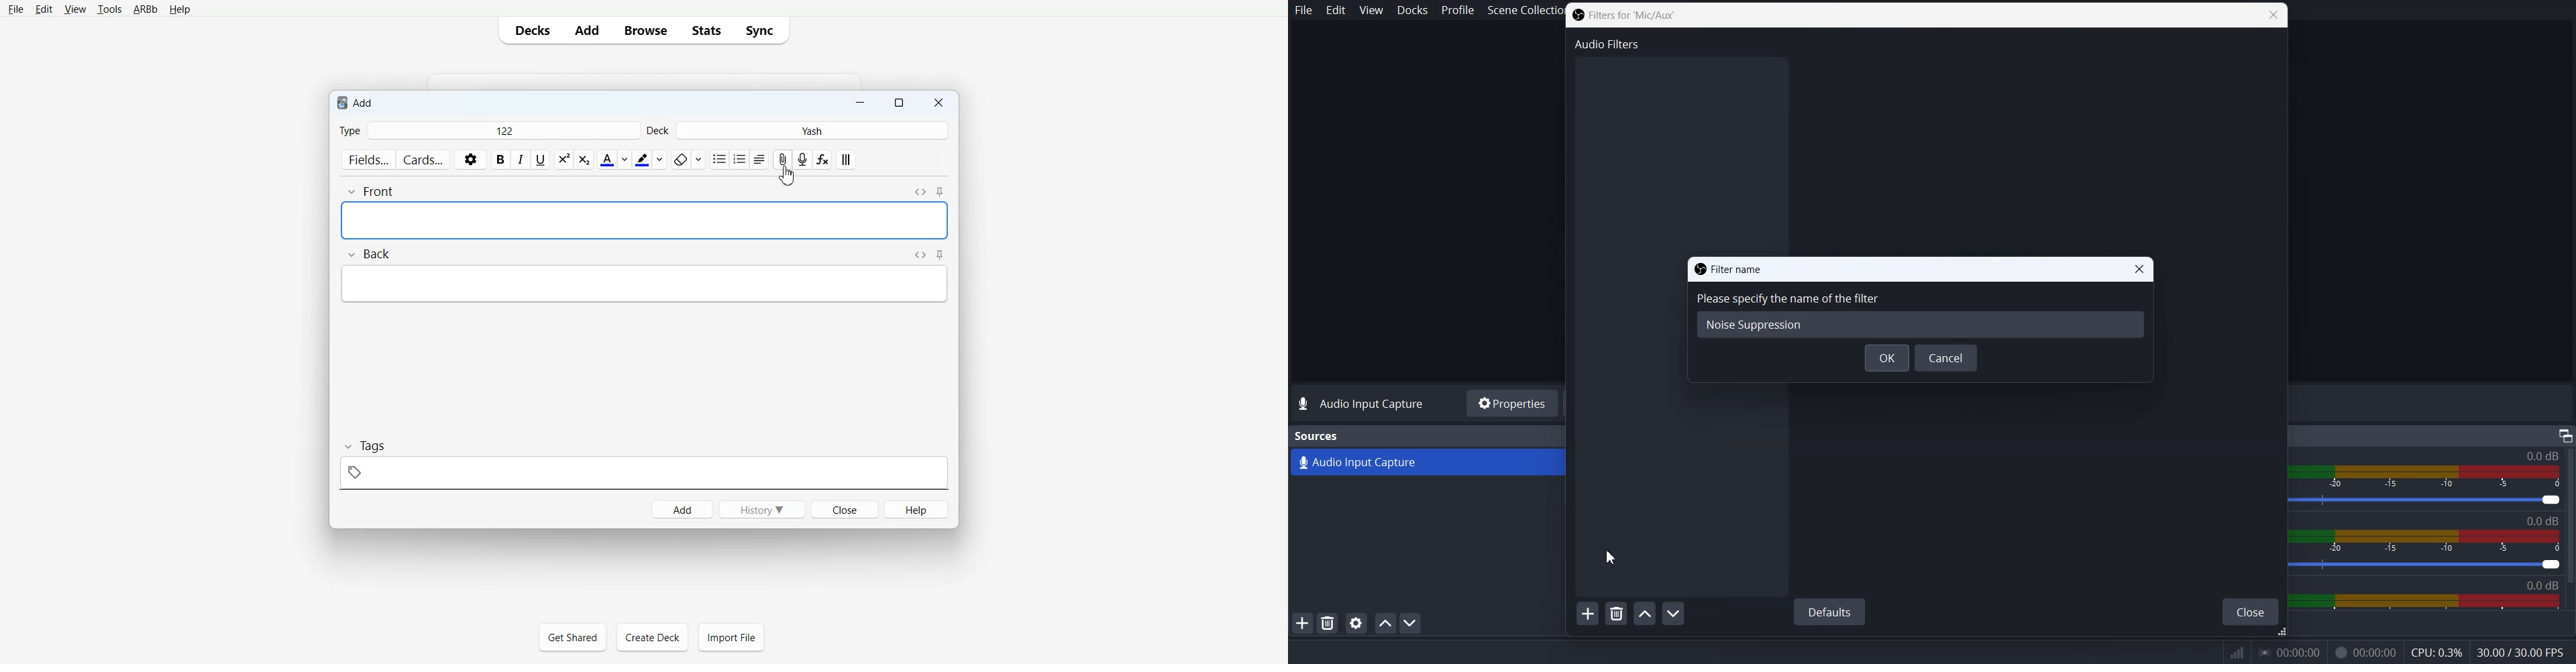 Image resolution: width=2576 pixels, height=672 pixels. What do you see at coordinates (470, 159) in the screenshot?
I see `Settings` at bounding box center [470, 159].